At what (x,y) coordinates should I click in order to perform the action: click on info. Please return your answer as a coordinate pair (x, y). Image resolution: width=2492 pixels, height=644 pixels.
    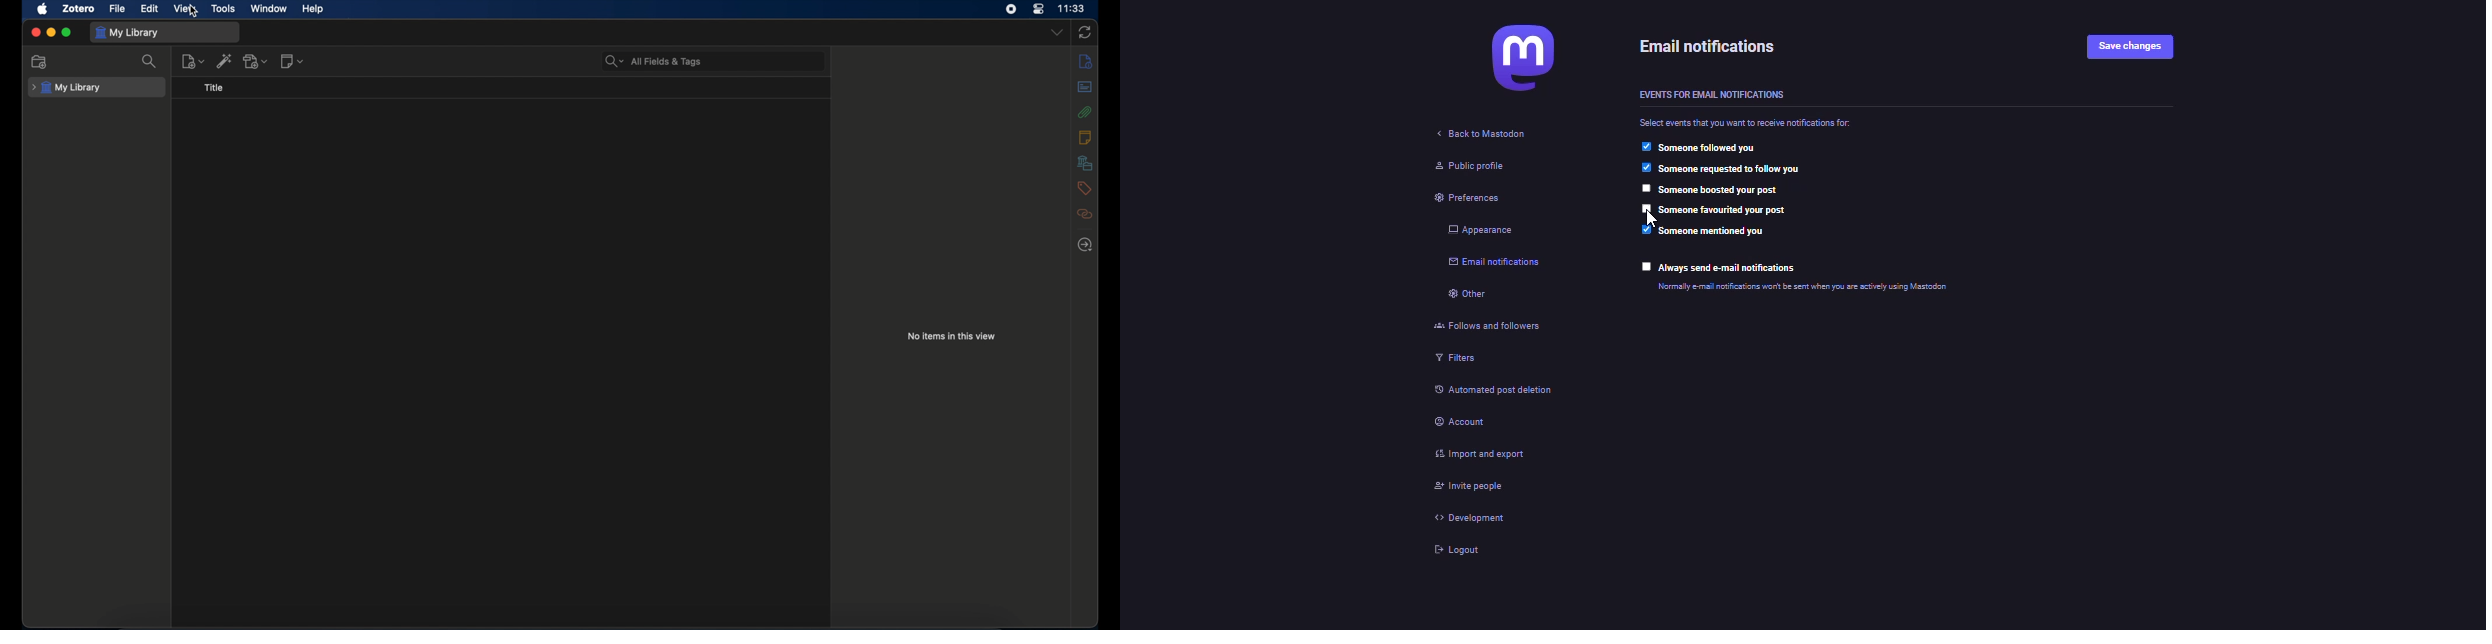
    Looking at the image, I should click on (1086, 62).